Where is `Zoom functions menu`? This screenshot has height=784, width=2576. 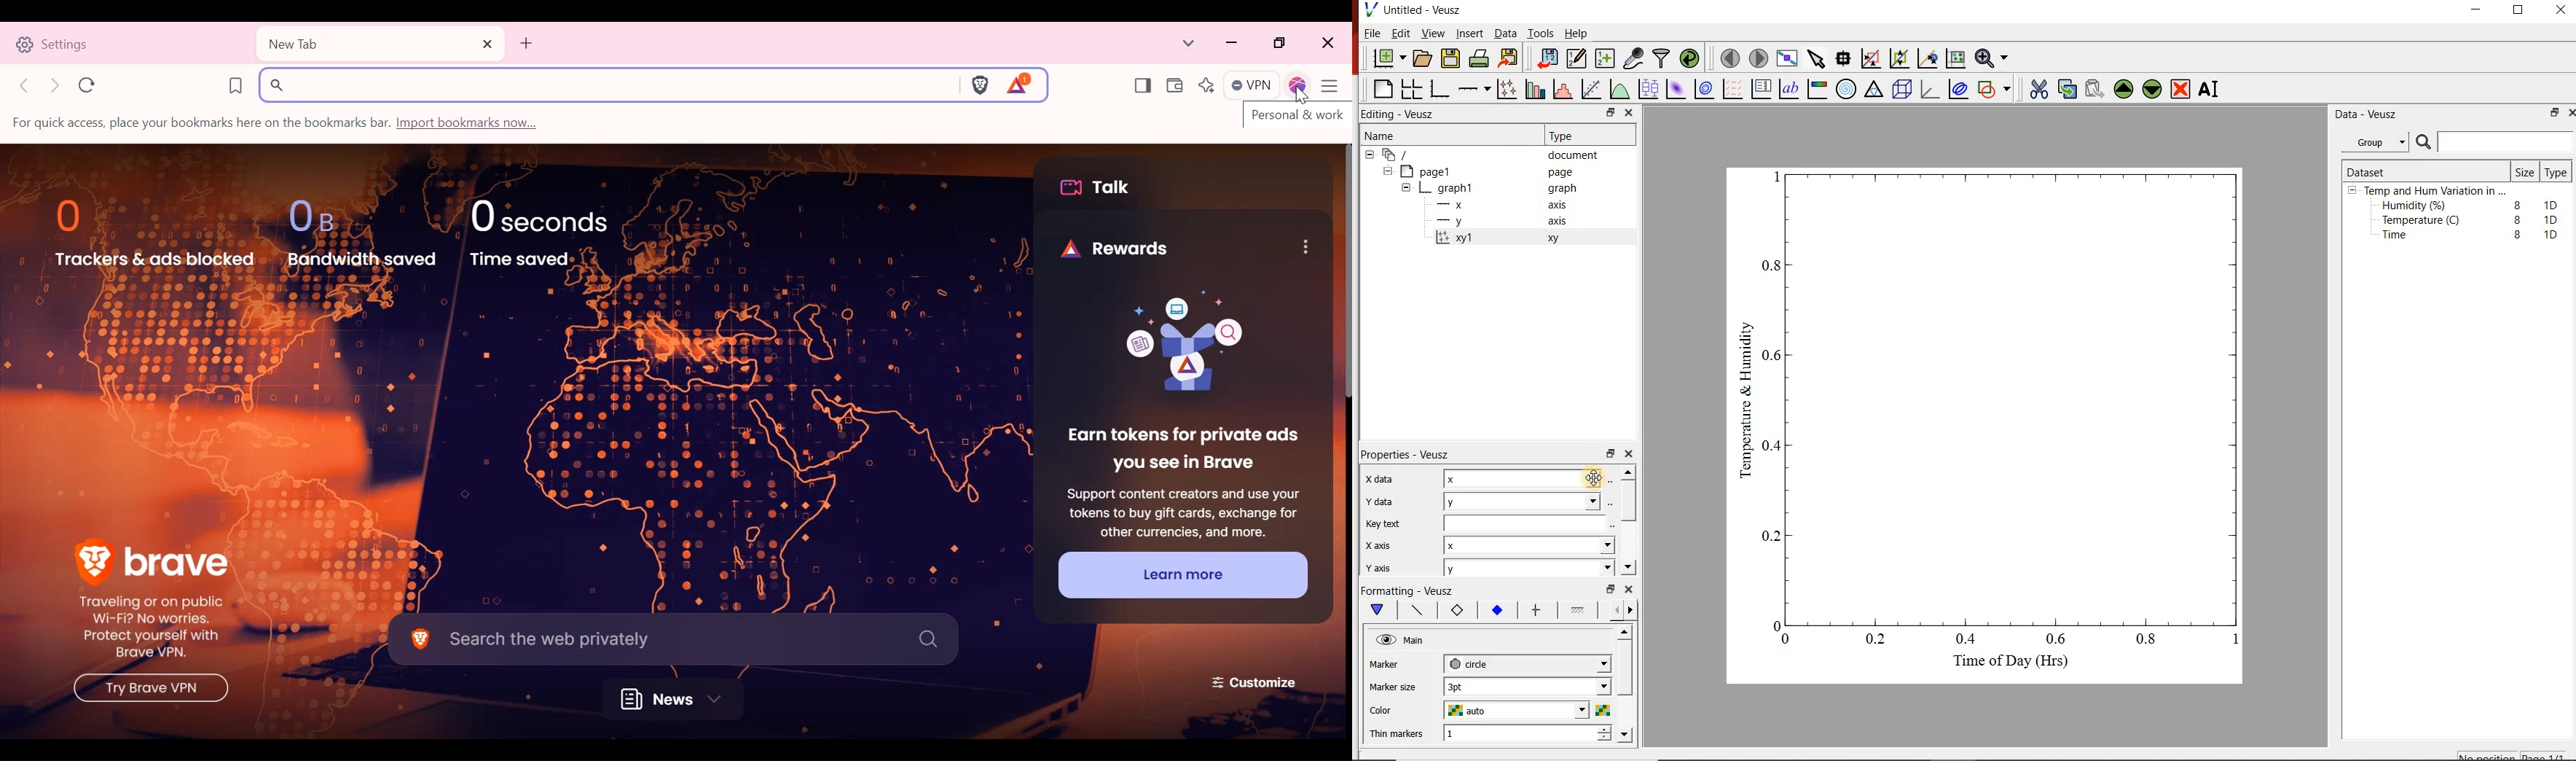
Zoom functions menu is located at coordinates (1991, 58).